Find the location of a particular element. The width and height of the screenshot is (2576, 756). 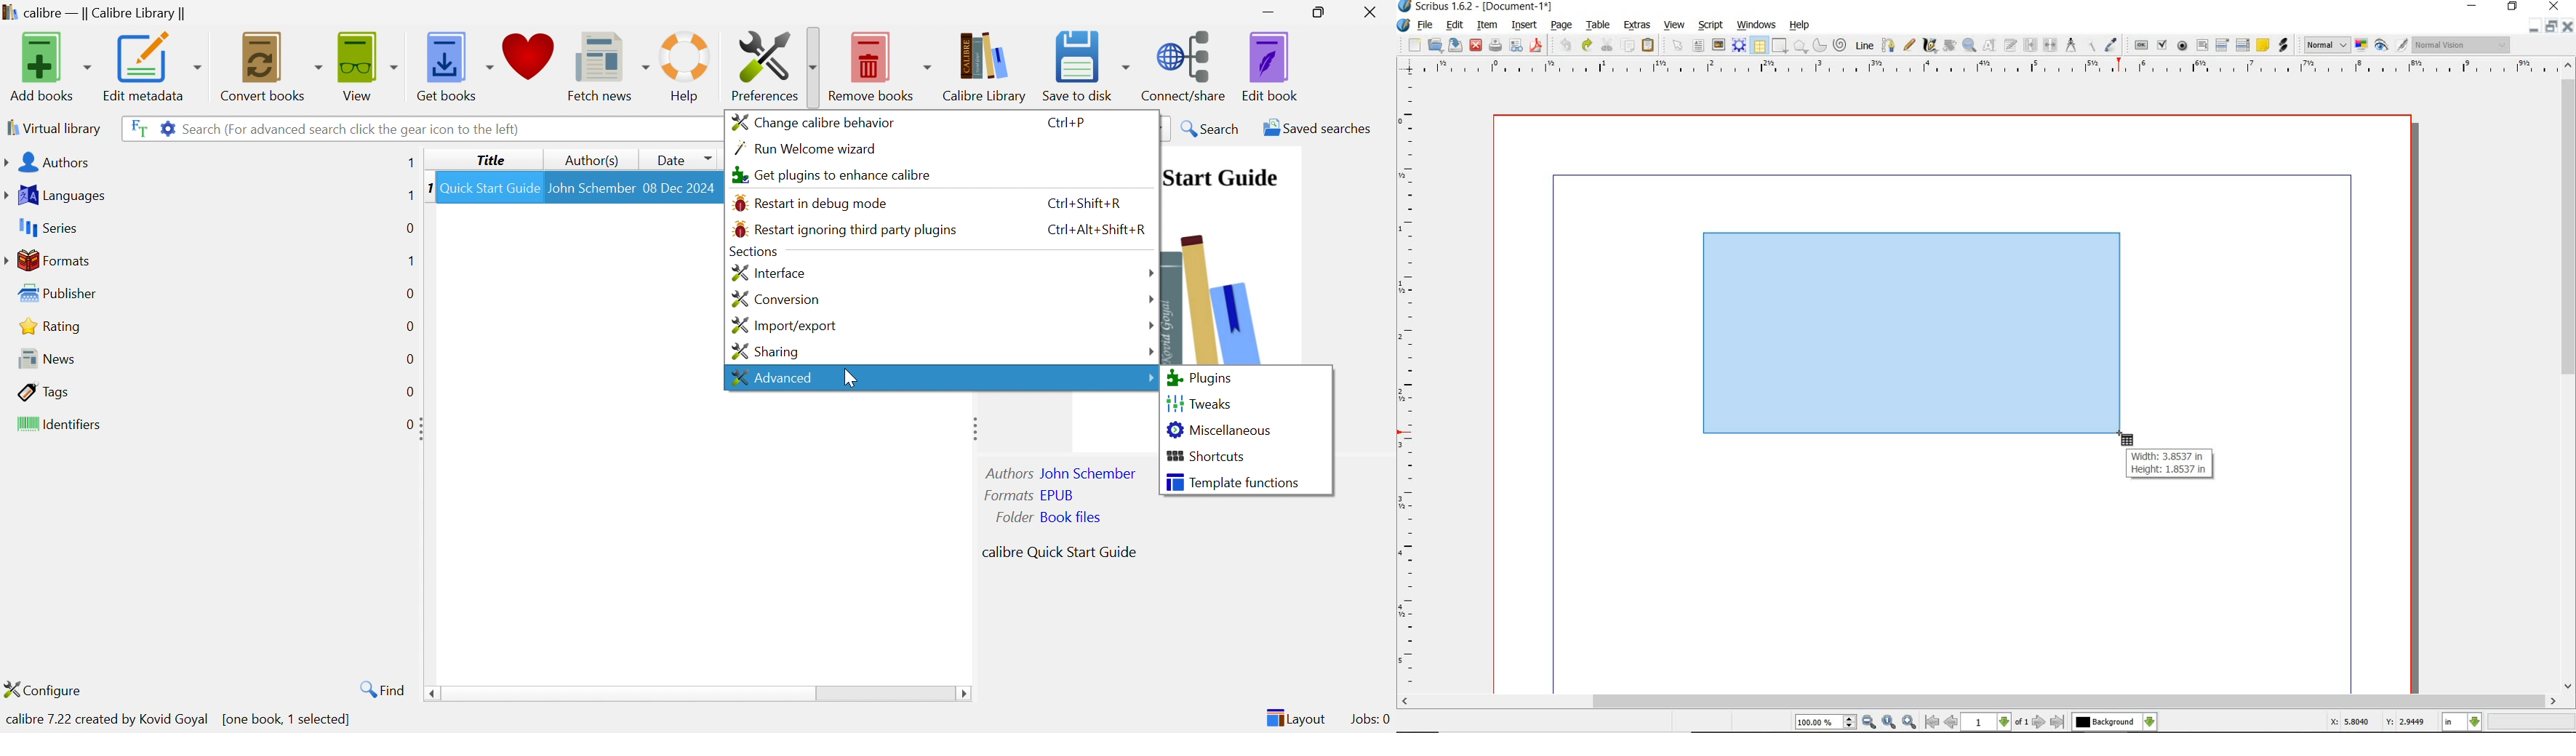

shape is located at coordinates (1778, 46).